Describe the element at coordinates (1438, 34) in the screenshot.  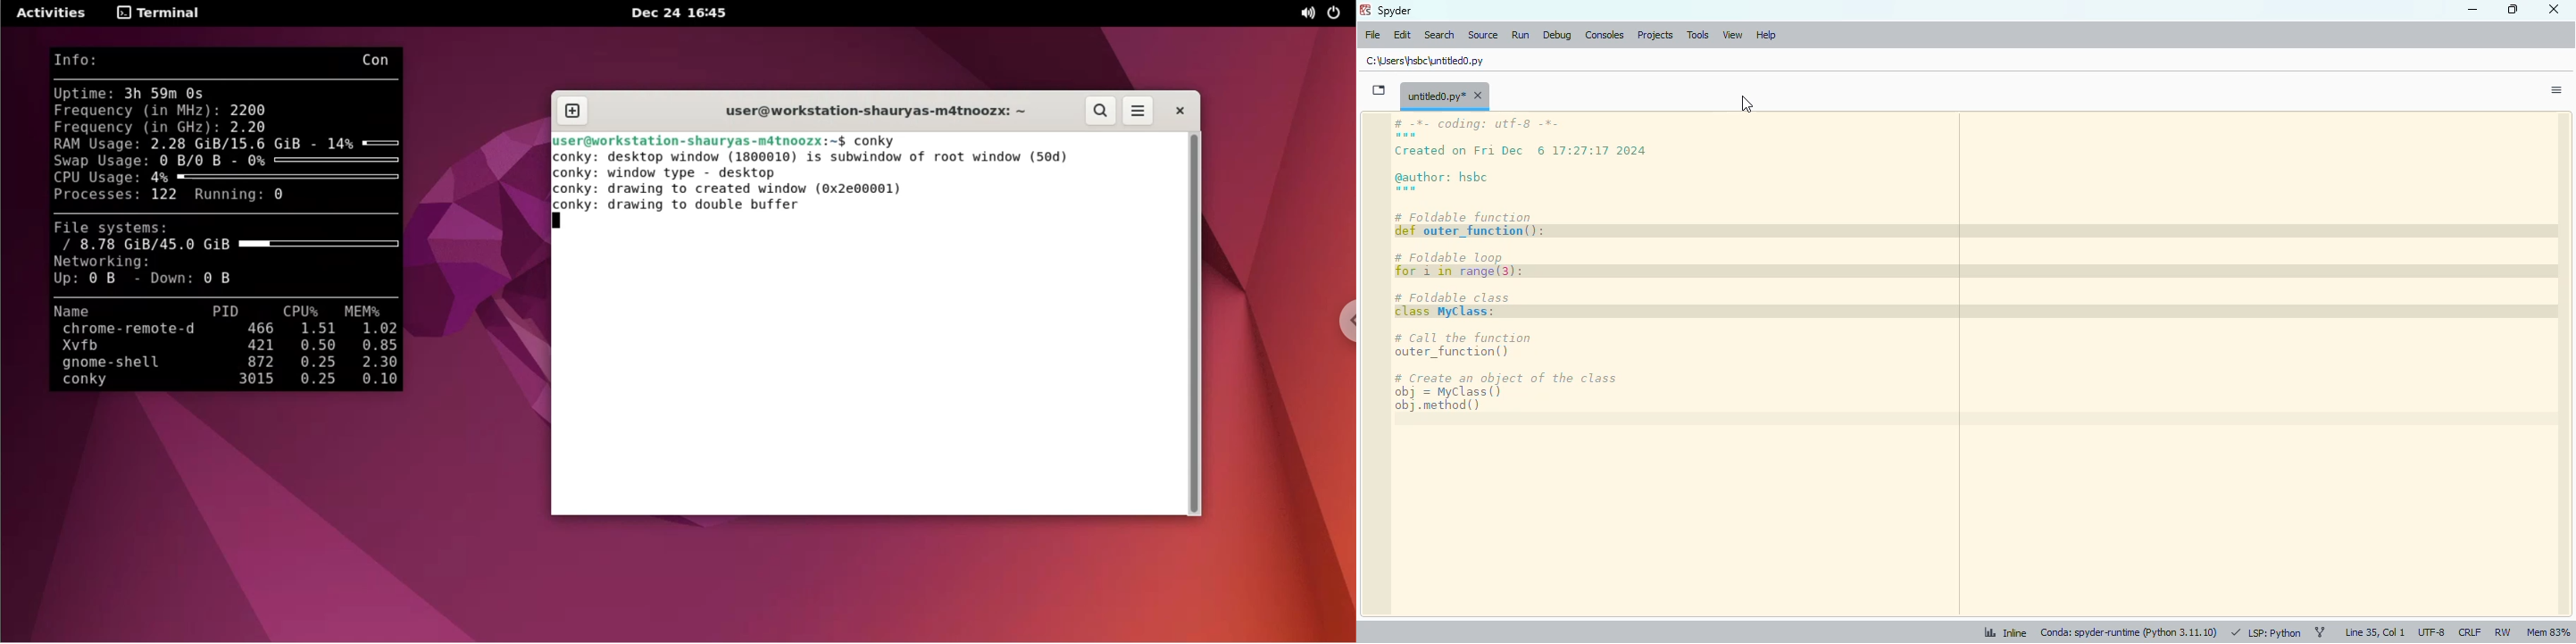
I see `search` at that location.